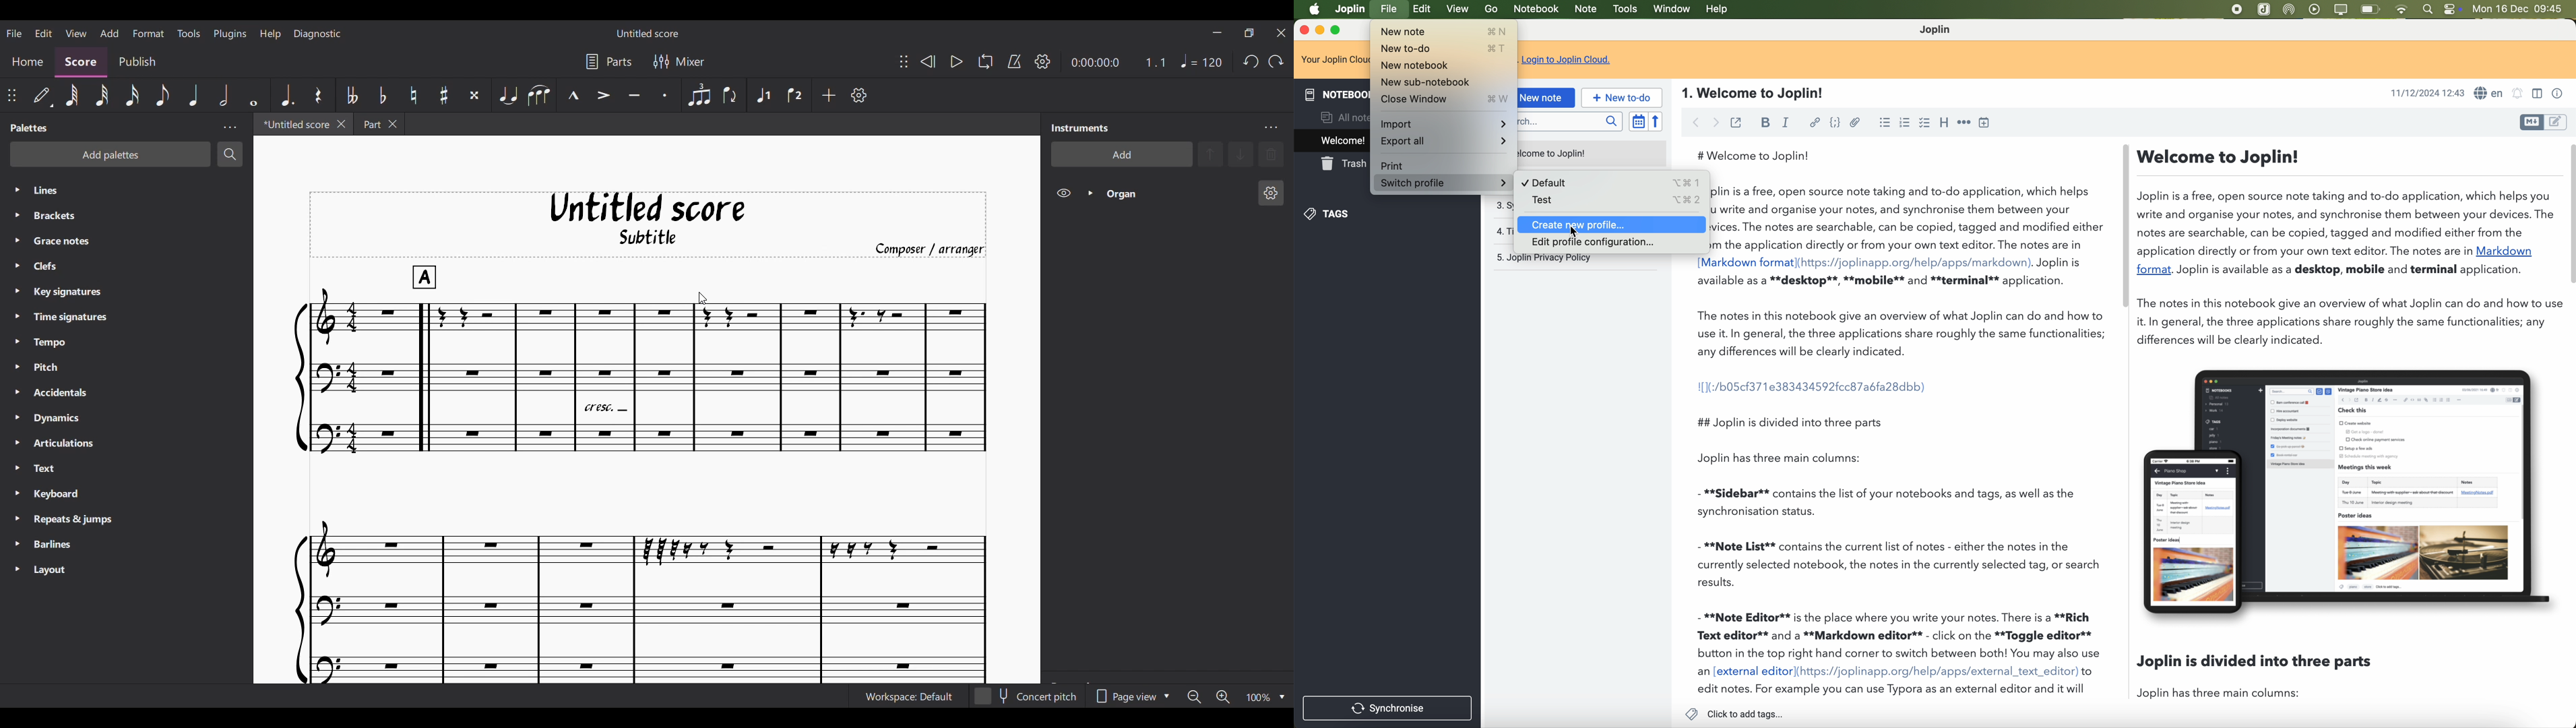 This screenshot has height=728, width=2576. Describe the element at coordinates (648, 224) in the screenshot. I see `Score title, sub-title, and composer name` at that location.